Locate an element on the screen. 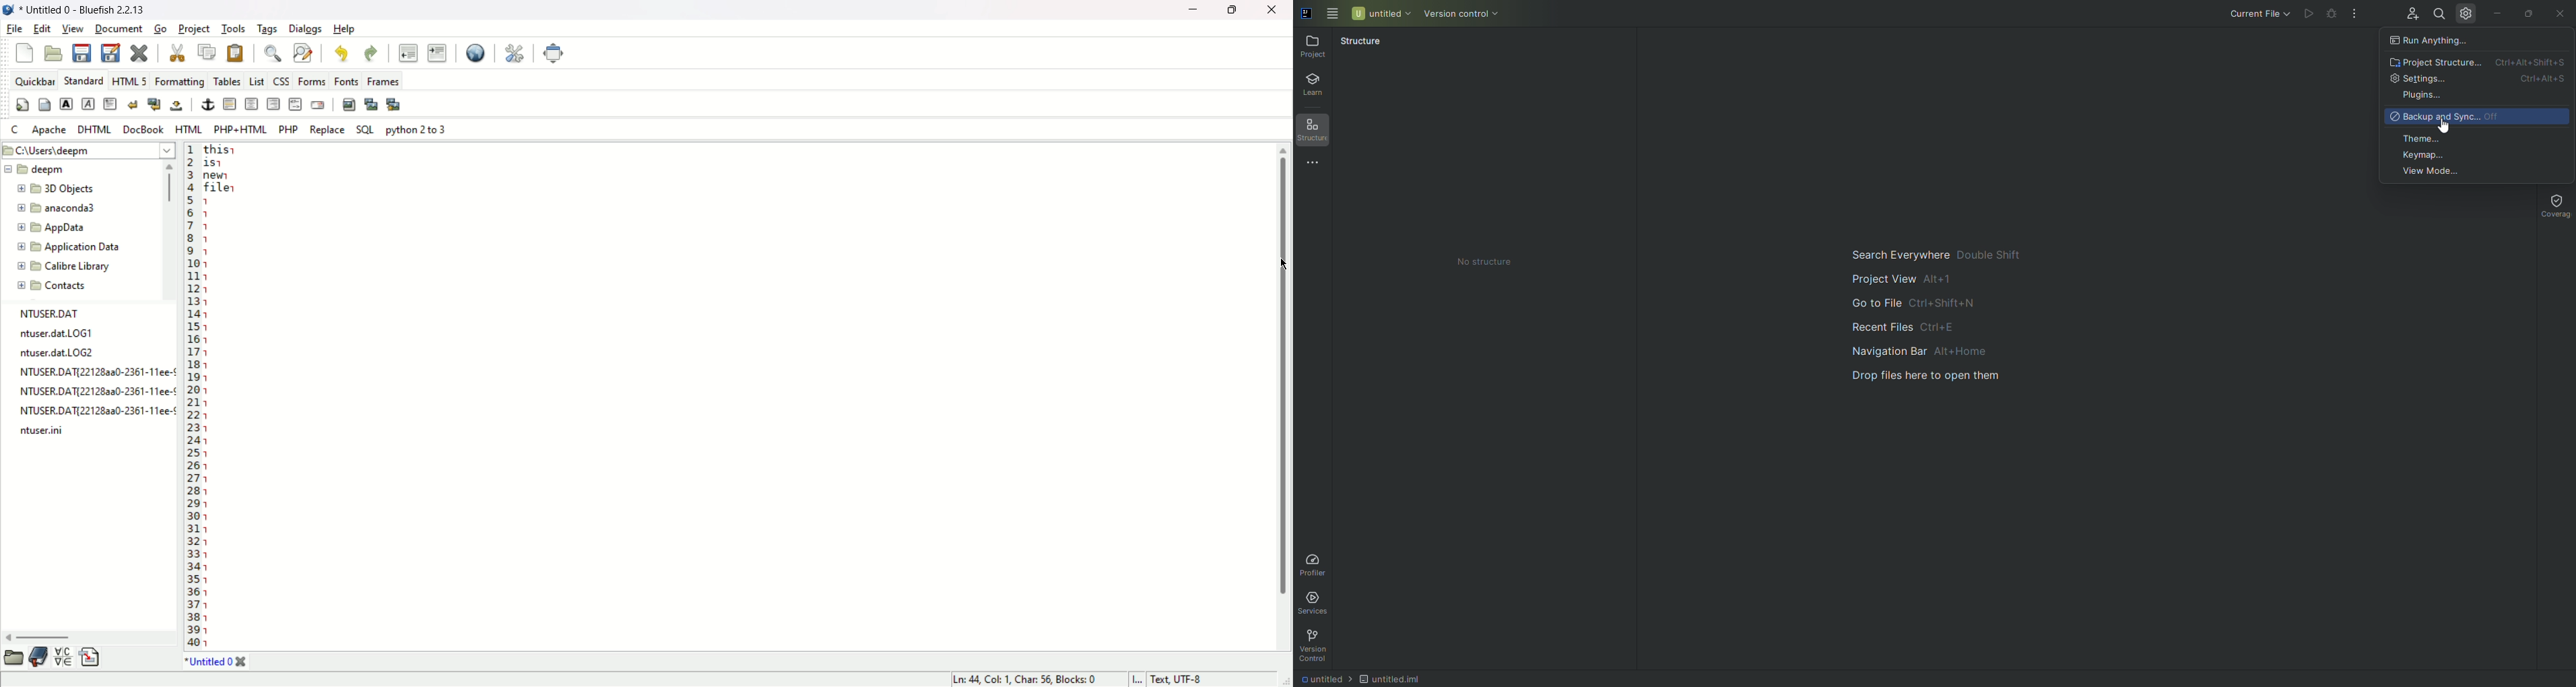 The width and height of the screenshot is (2576, 700). tools is located at coordinates (234, 29).